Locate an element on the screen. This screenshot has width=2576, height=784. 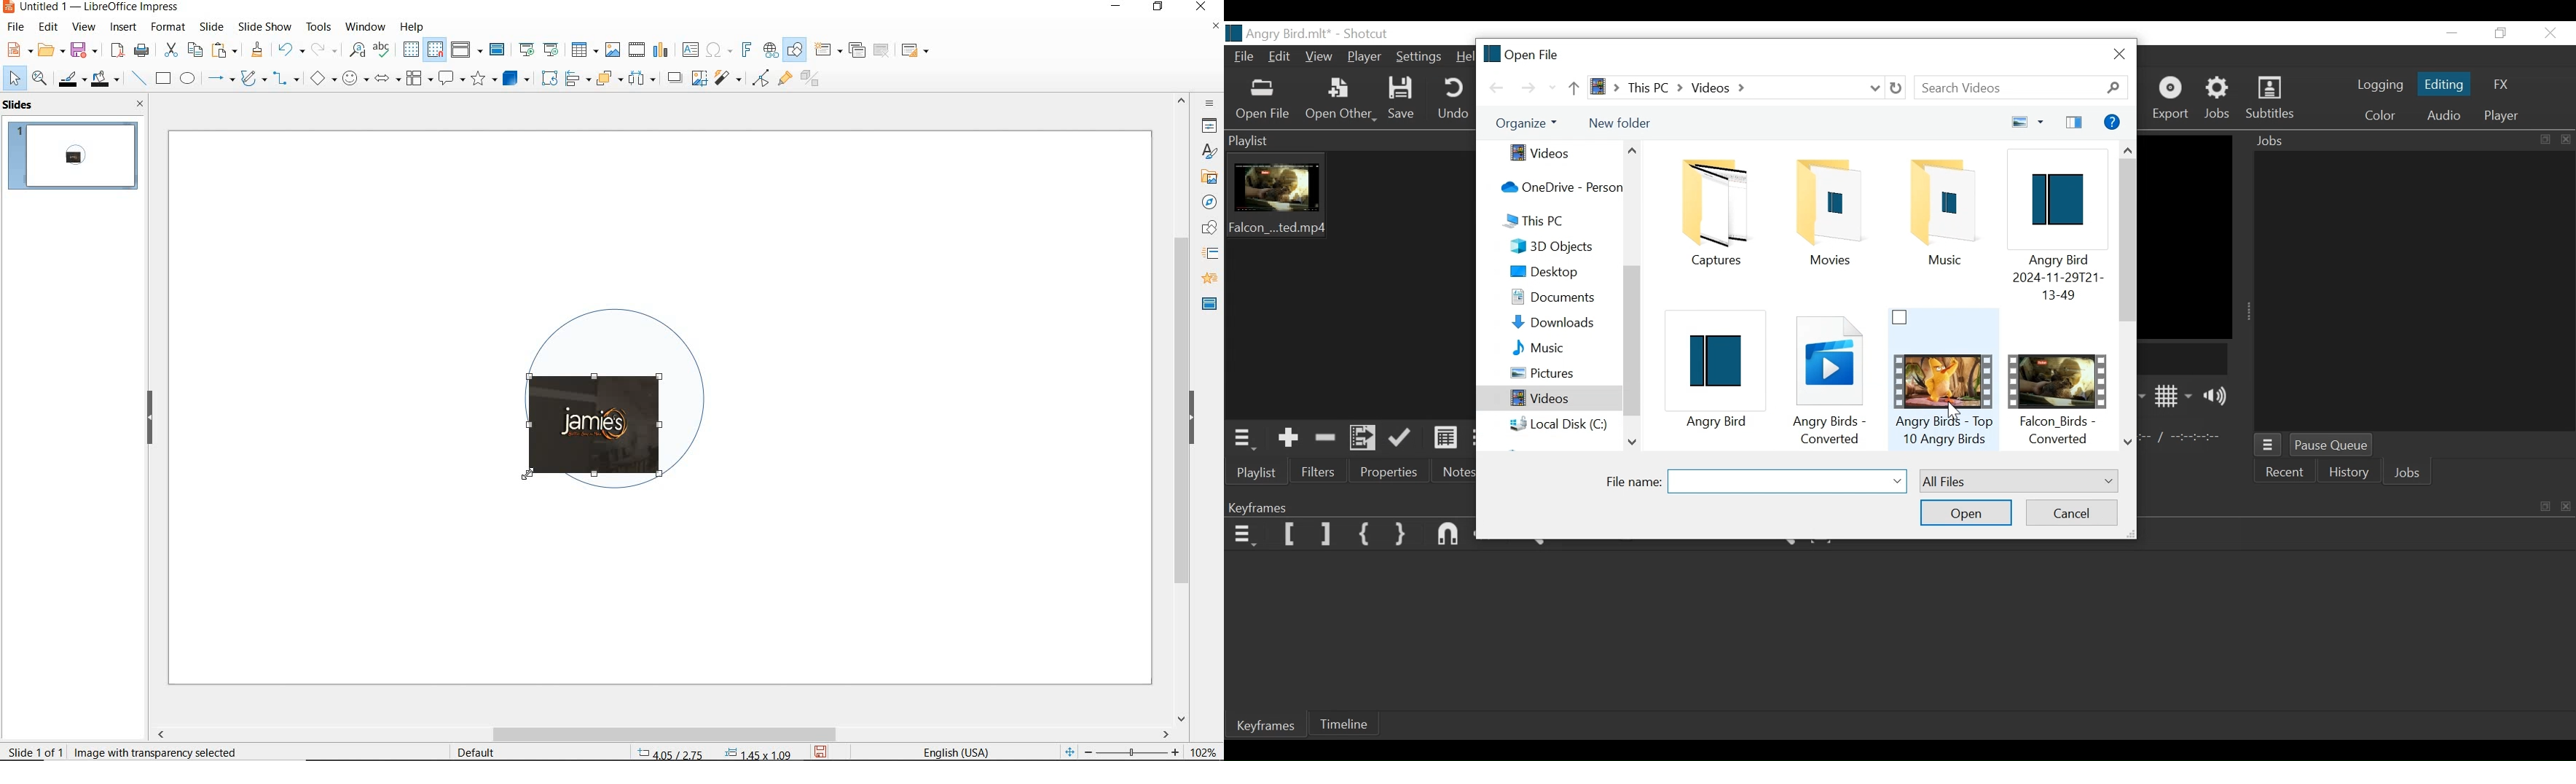
Select File Nmae is located at coordinates (1787, 482).